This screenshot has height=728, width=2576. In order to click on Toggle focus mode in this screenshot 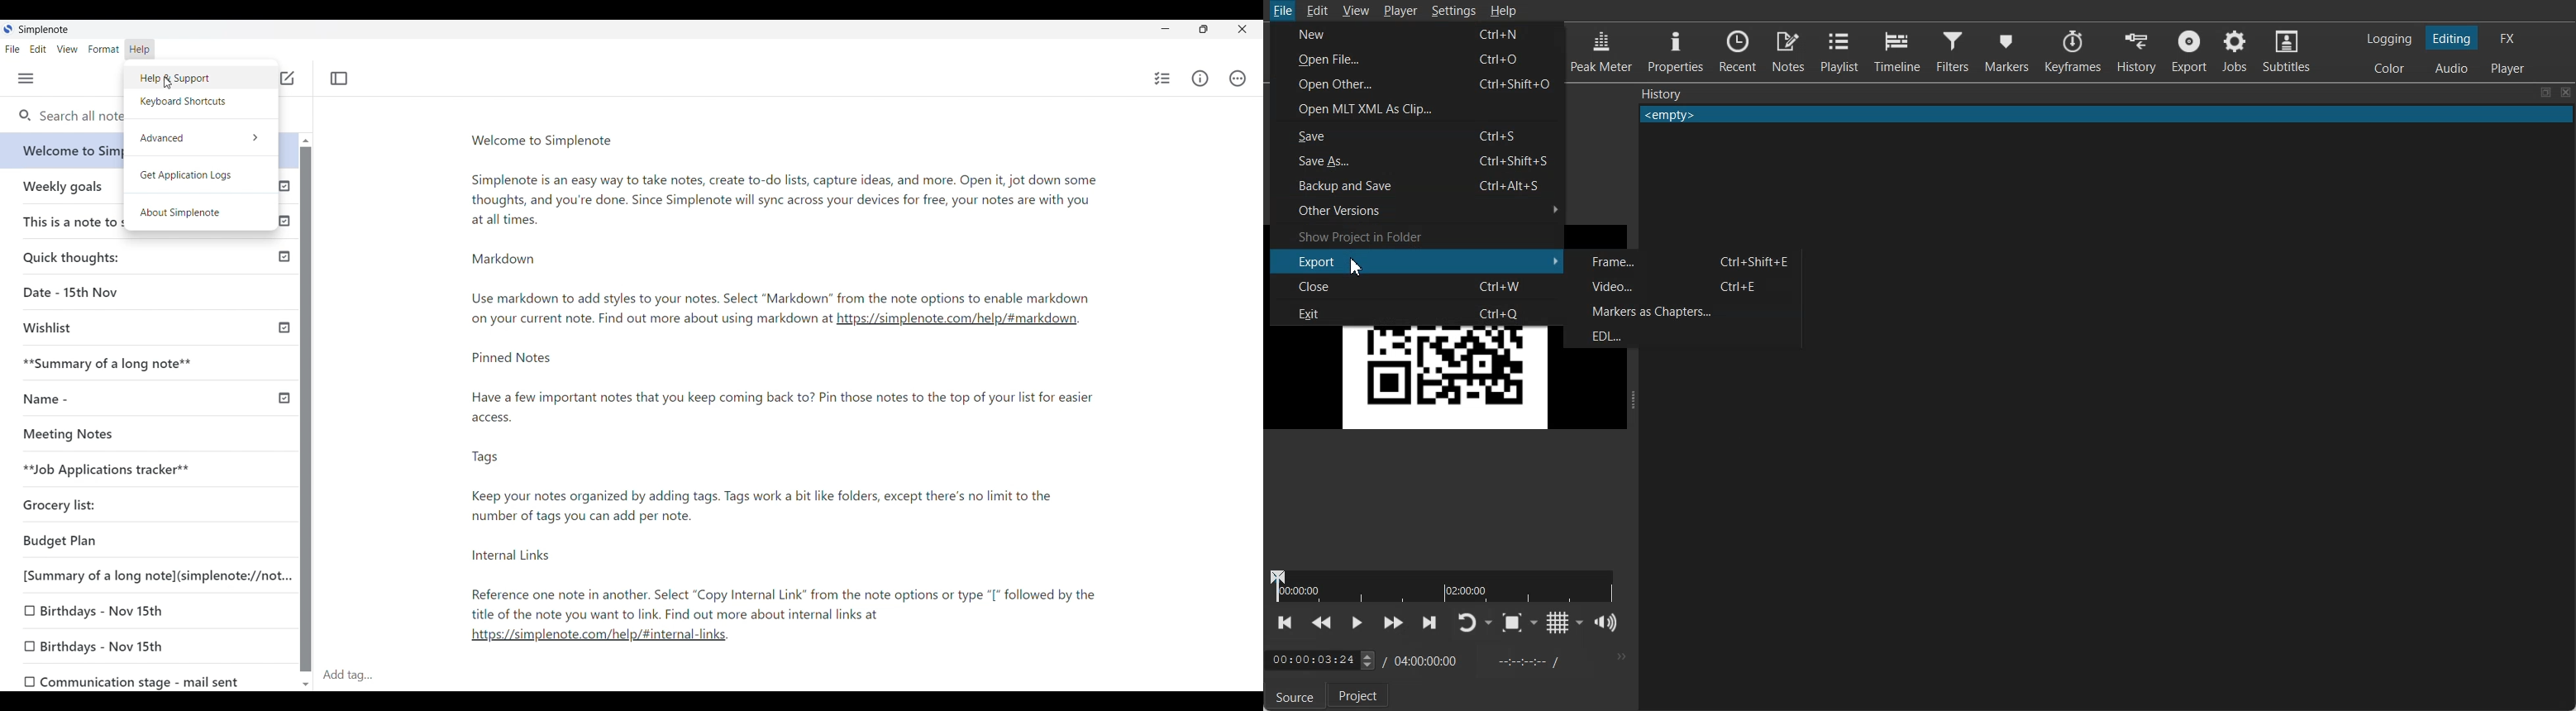, I will do `click(339, 78)`.